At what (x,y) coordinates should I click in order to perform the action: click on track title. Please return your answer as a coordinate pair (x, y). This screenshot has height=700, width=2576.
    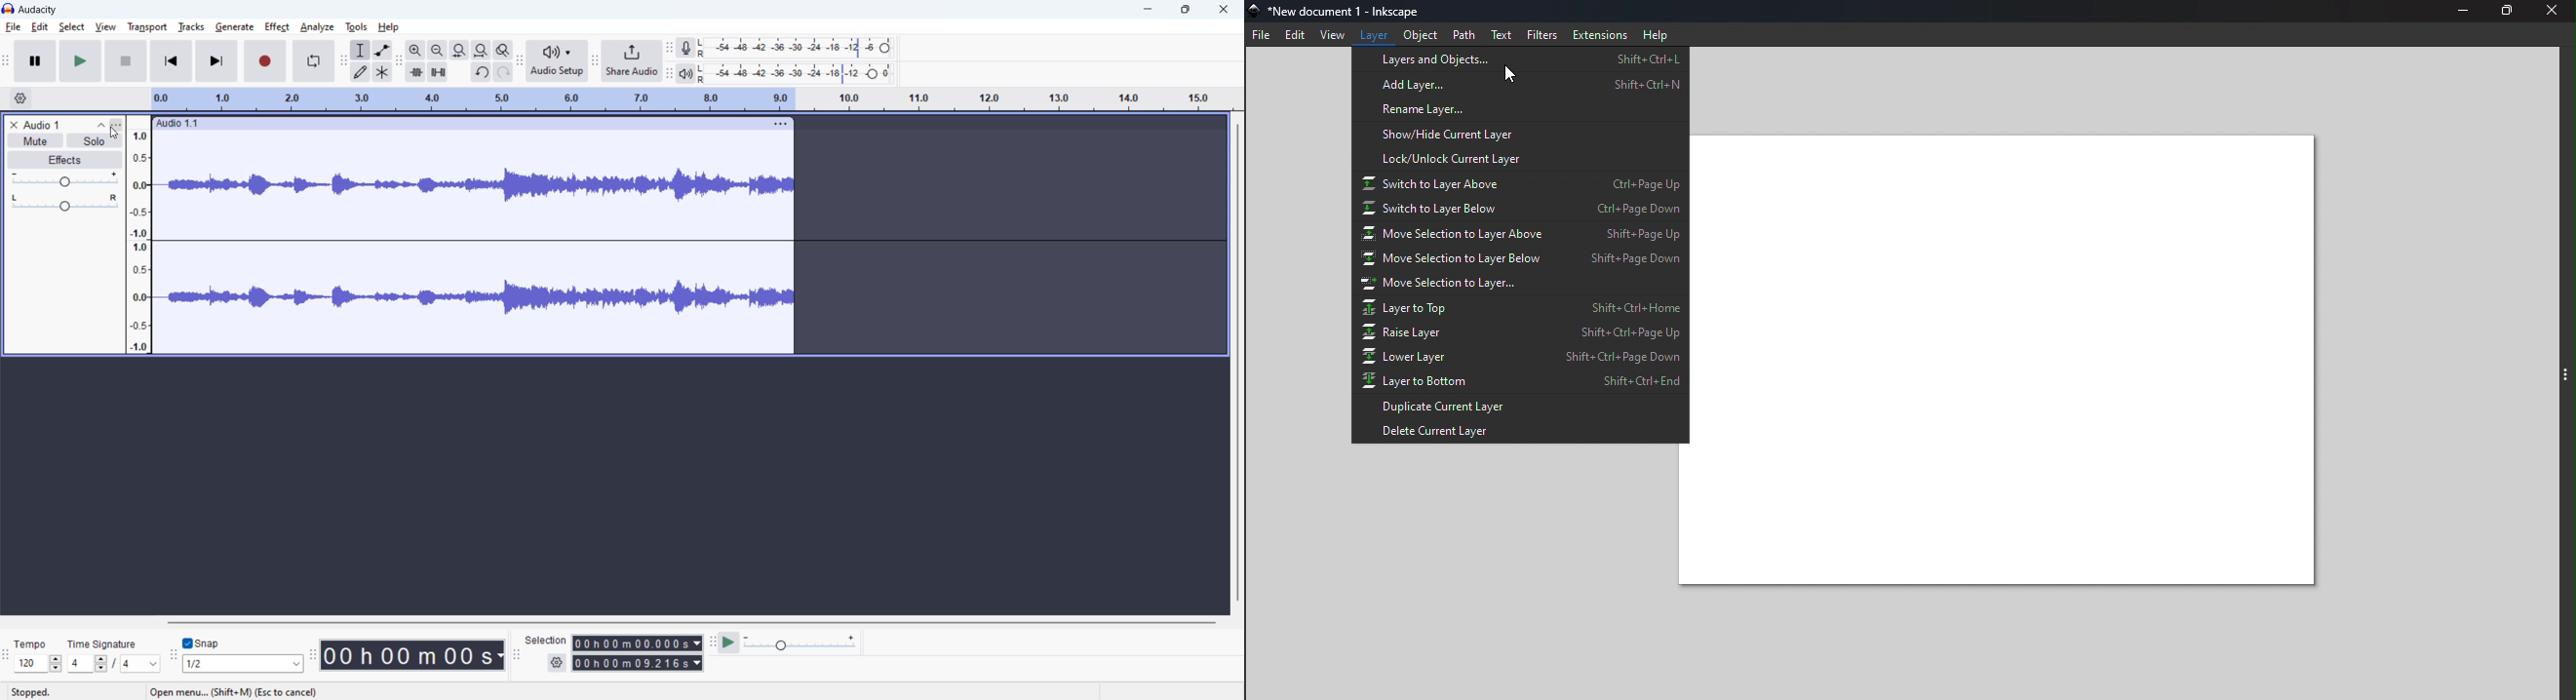
    Looking at the image, I should click on (41, 124).